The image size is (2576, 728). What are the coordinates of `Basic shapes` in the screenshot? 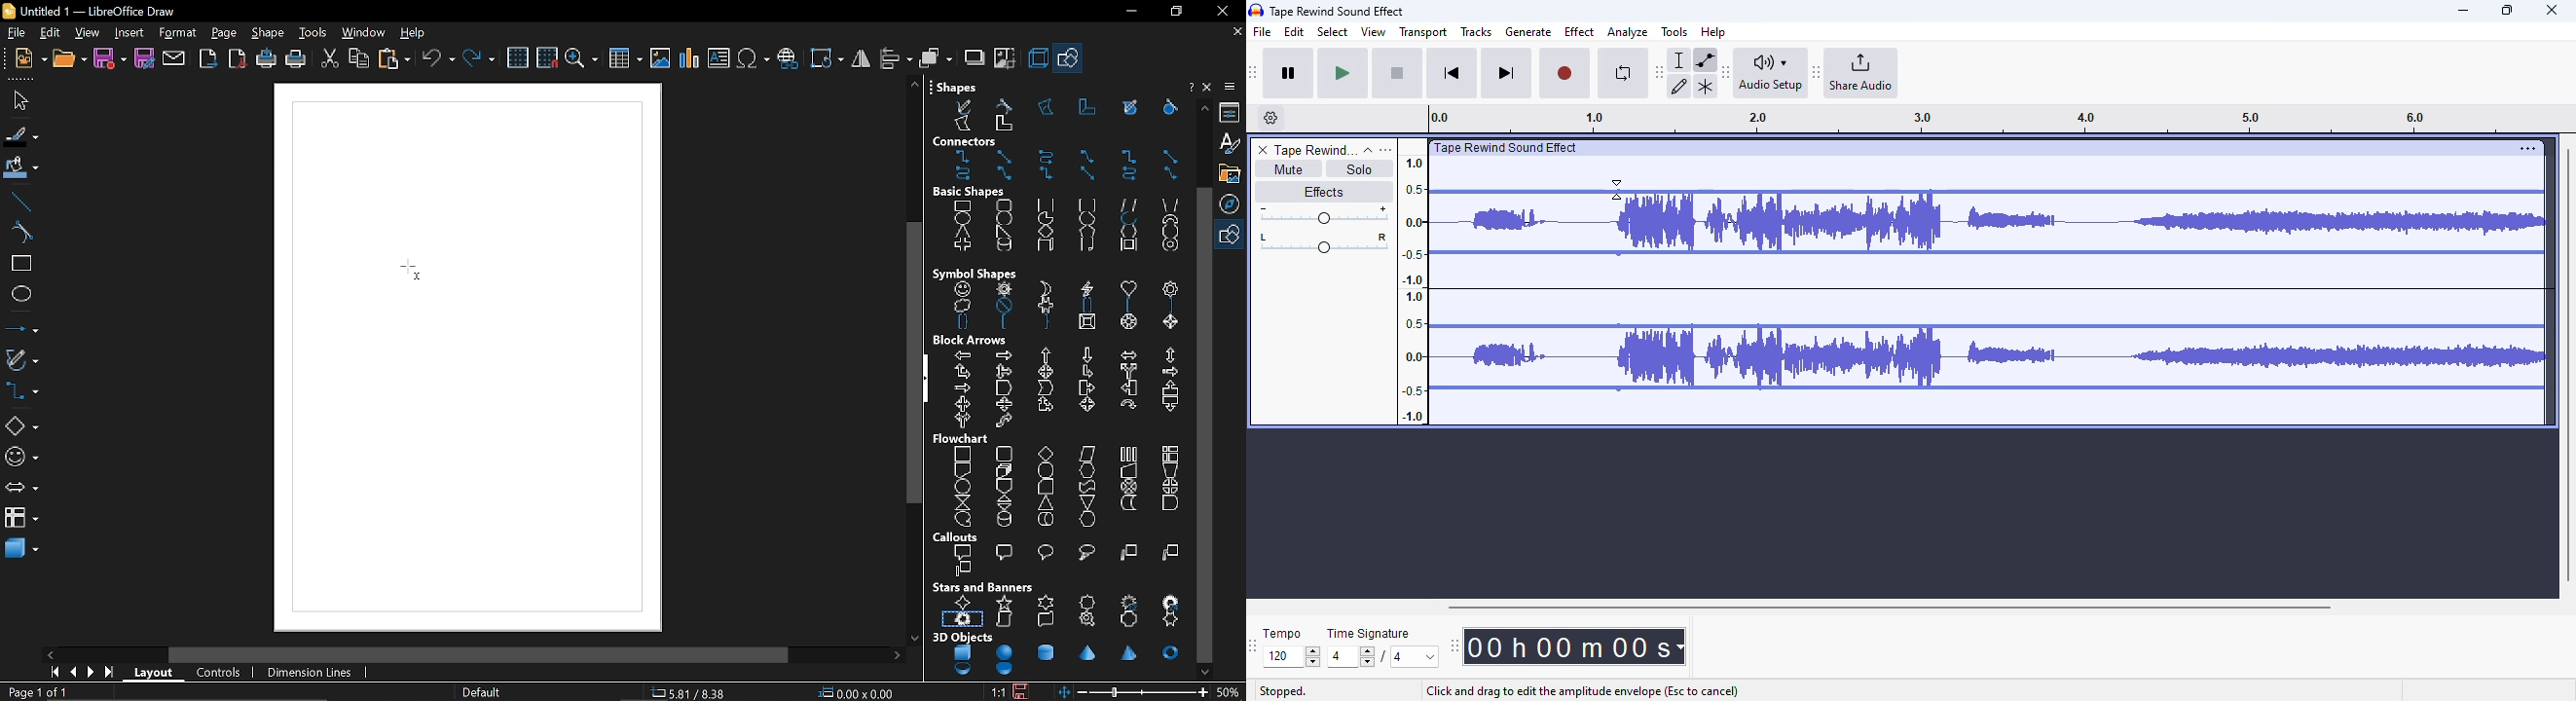 It's located at (1070, 60).